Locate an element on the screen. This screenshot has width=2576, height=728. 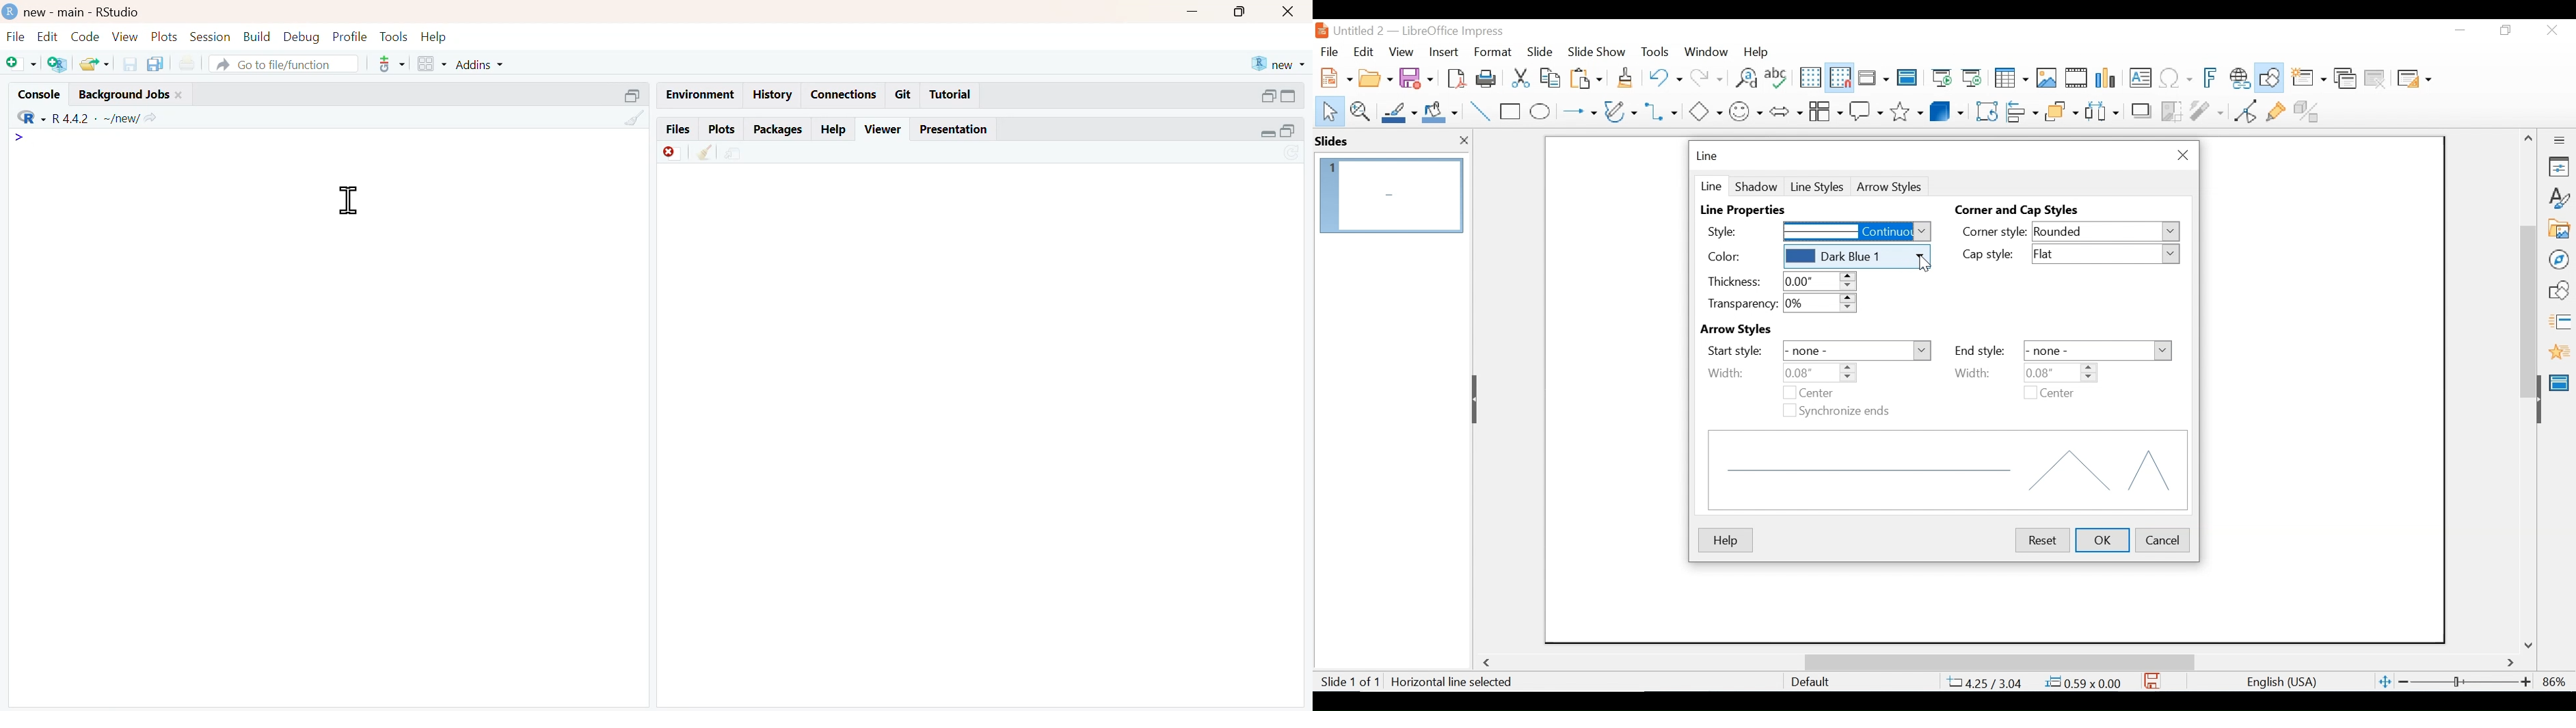
Slide Transition is located at coordinates (2559, 323).